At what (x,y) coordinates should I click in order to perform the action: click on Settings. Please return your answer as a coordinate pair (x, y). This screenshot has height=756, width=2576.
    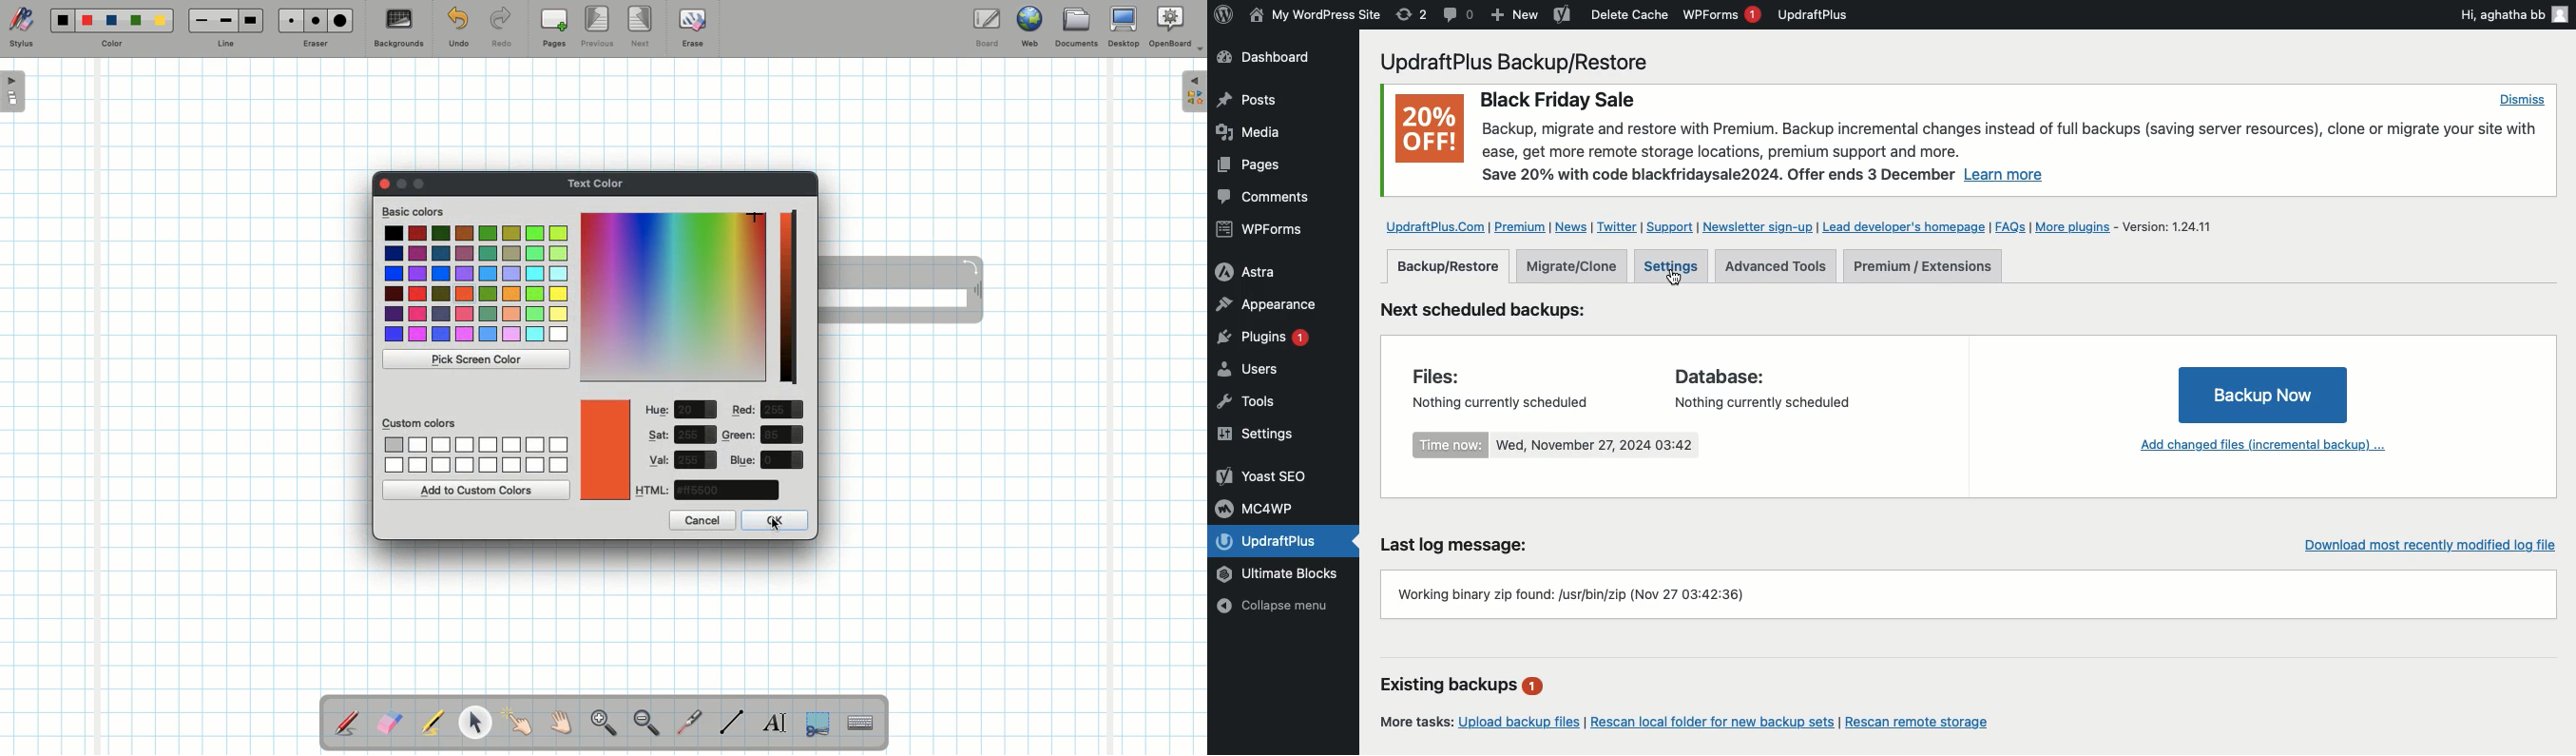
    Looking at the image, I should click on (1261, 435).